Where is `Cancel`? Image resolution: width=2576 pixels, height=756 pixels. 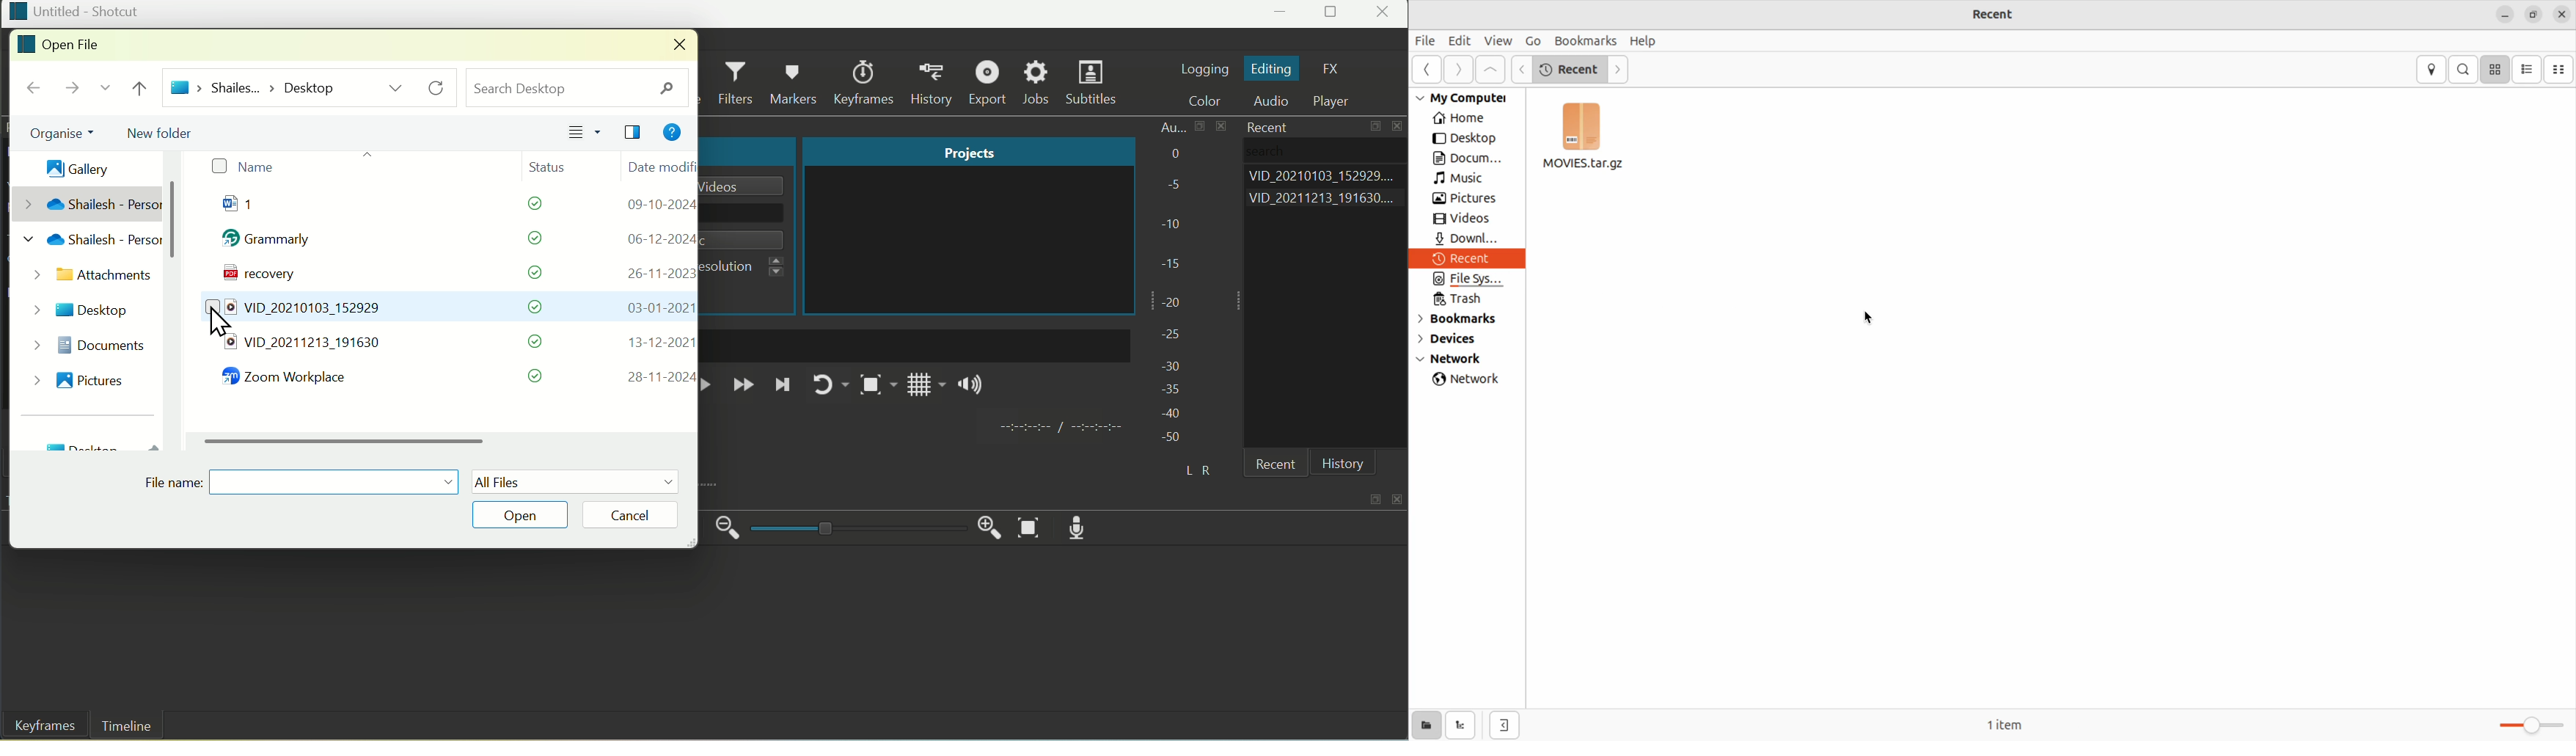 Cancel is located at coordinates (642, 514).